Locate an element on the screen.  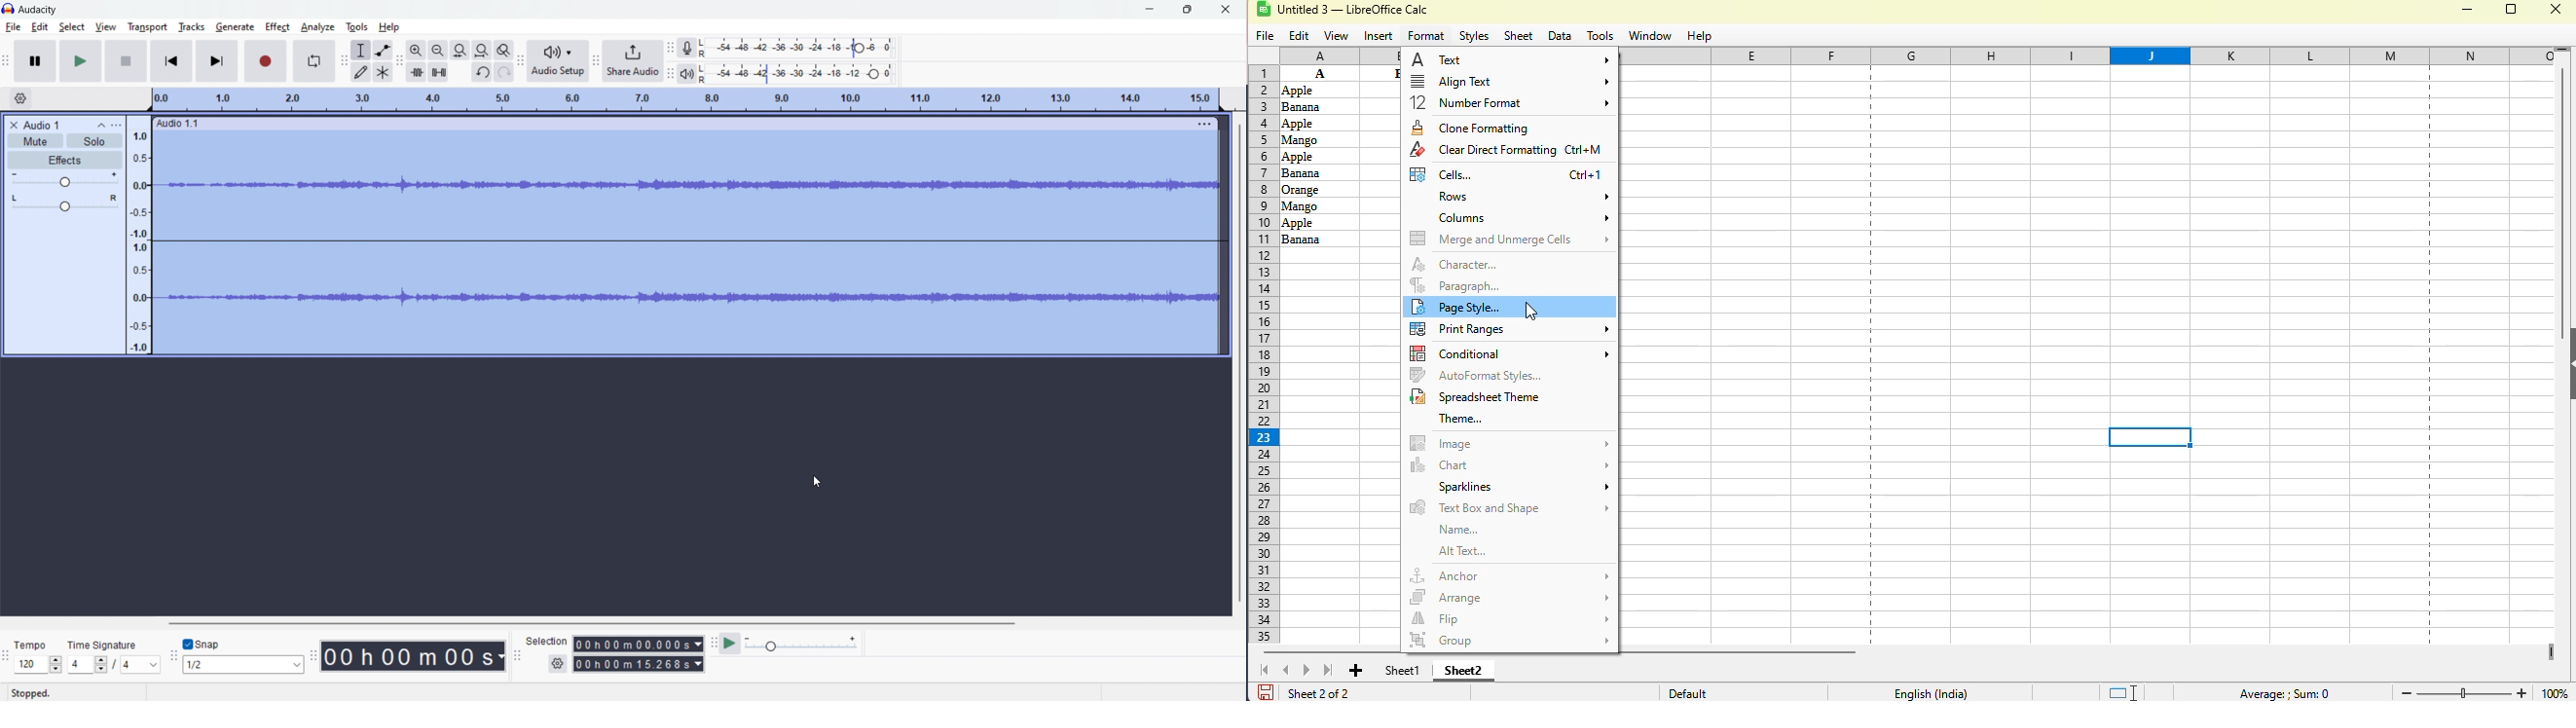
group is located at coordinates (1510, 637).